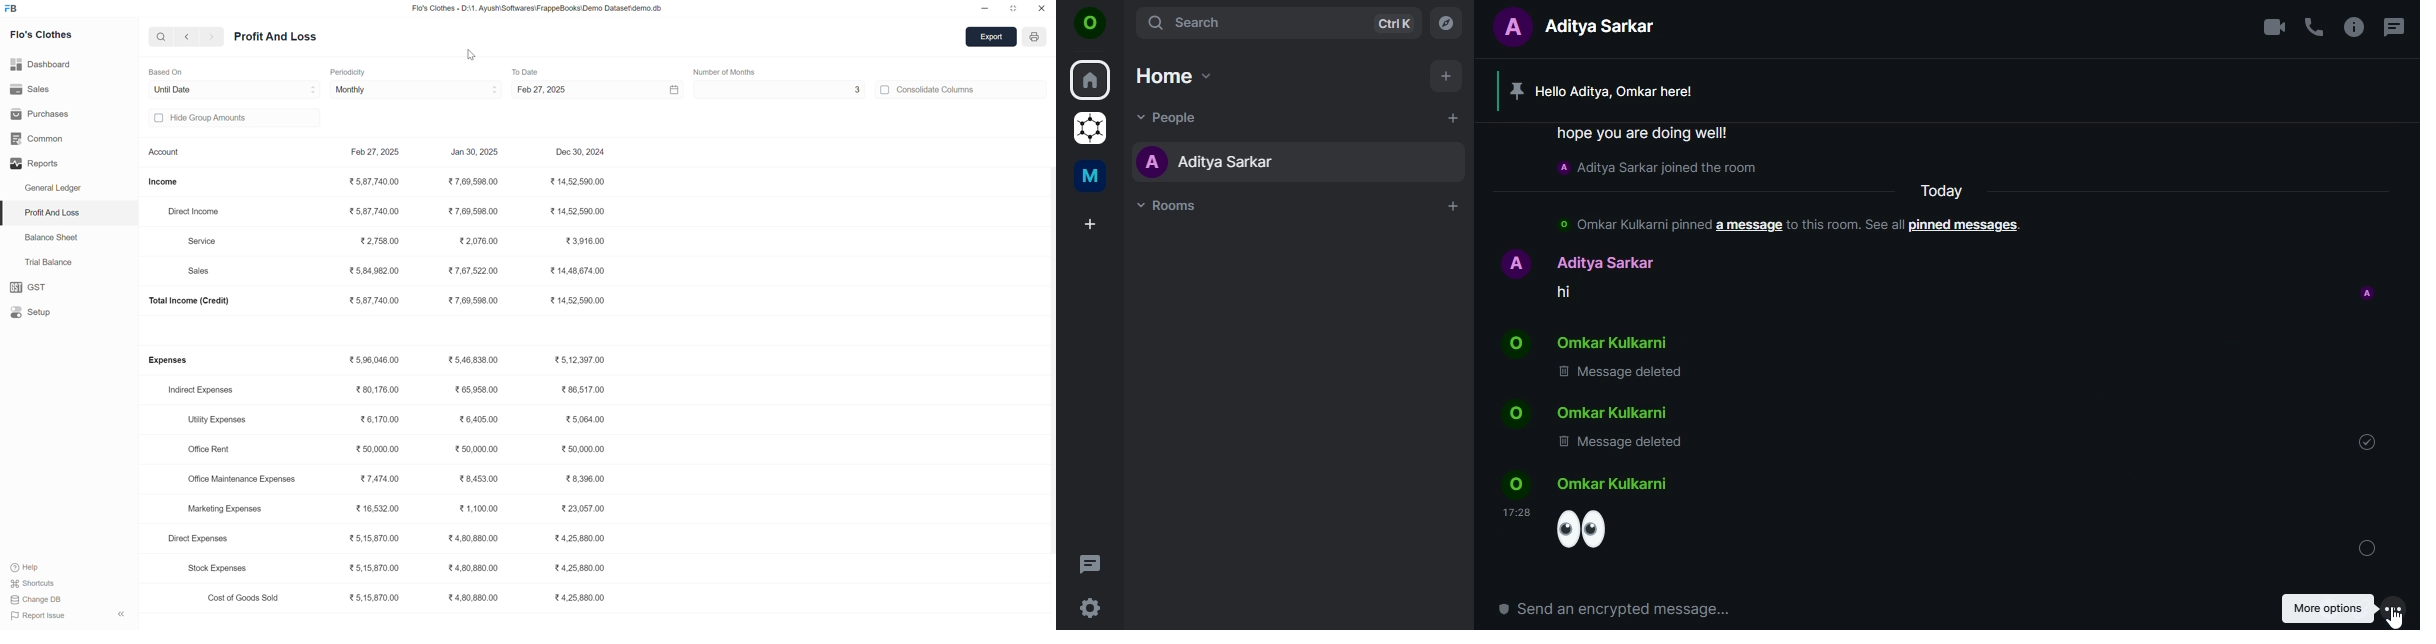  What do you see at coordinates (2367, 294) in the screenshot?
I see `profile` at bounding box center [2367, 294].